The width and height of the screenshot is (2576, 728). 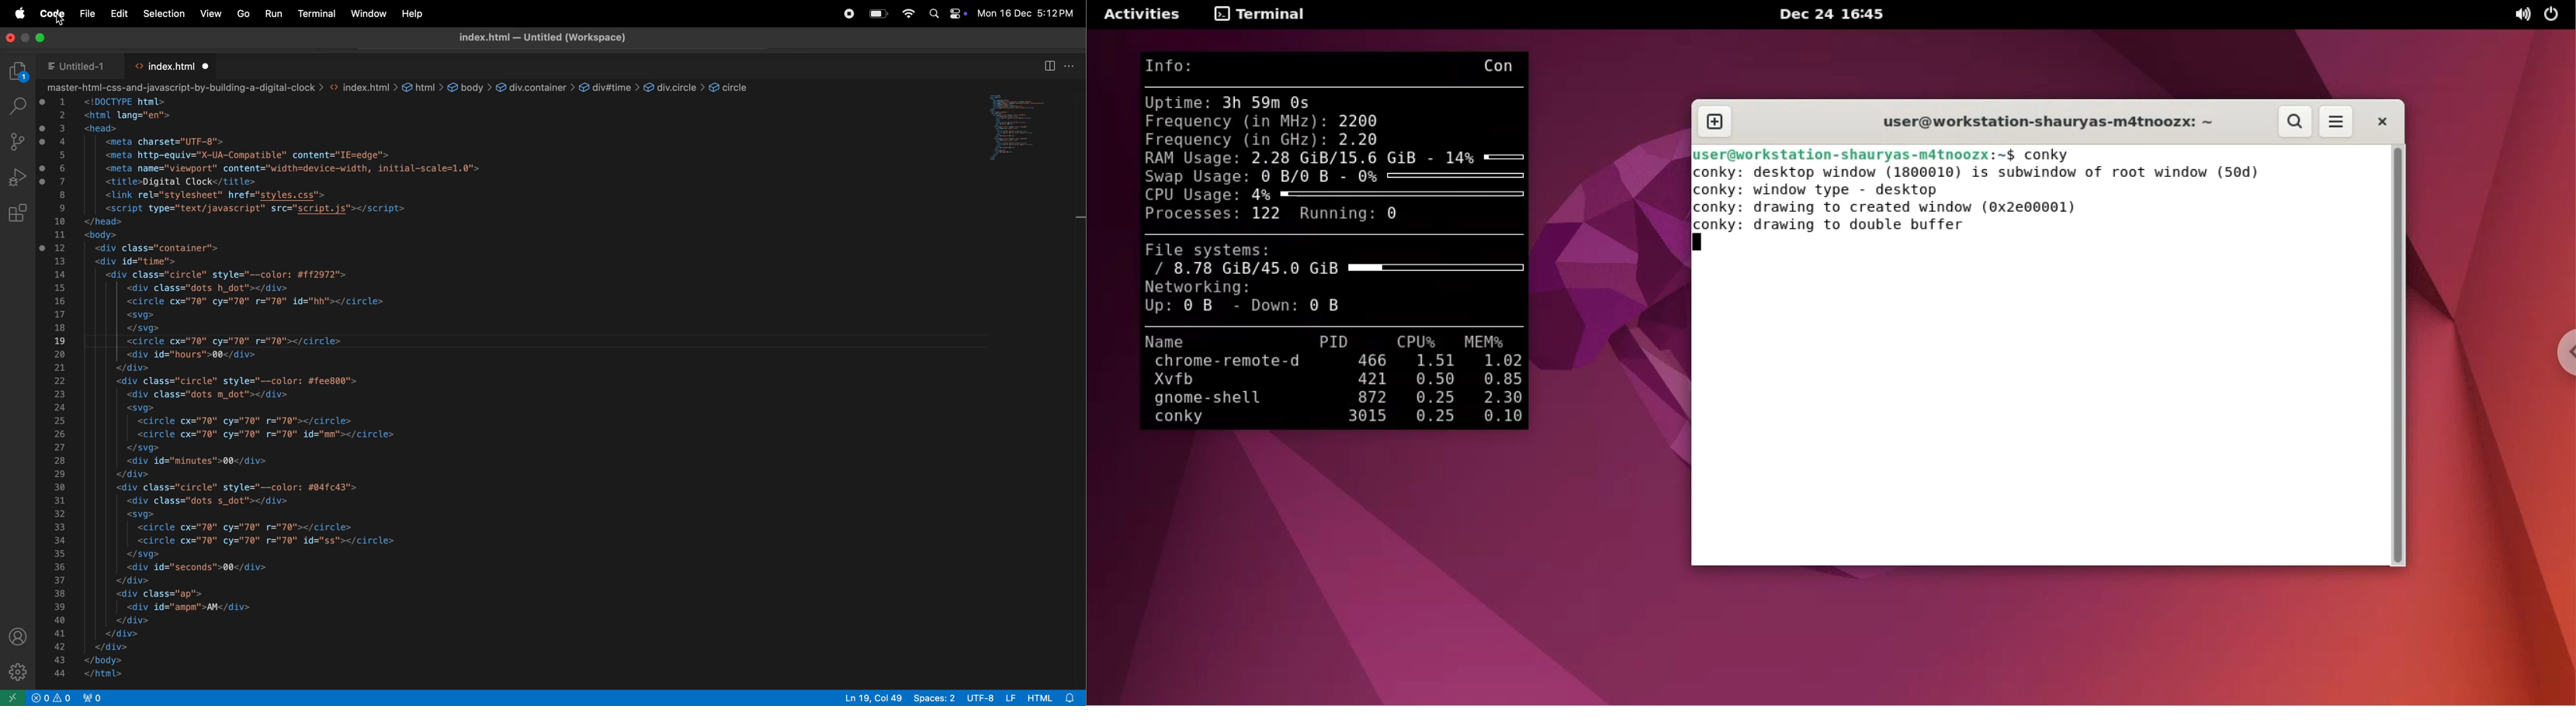 What do you see at coordinates (240, 487) in the screenshot?
I see `<div class="circle" style="--color: #04fc43">` at bounding box center [240, 487].